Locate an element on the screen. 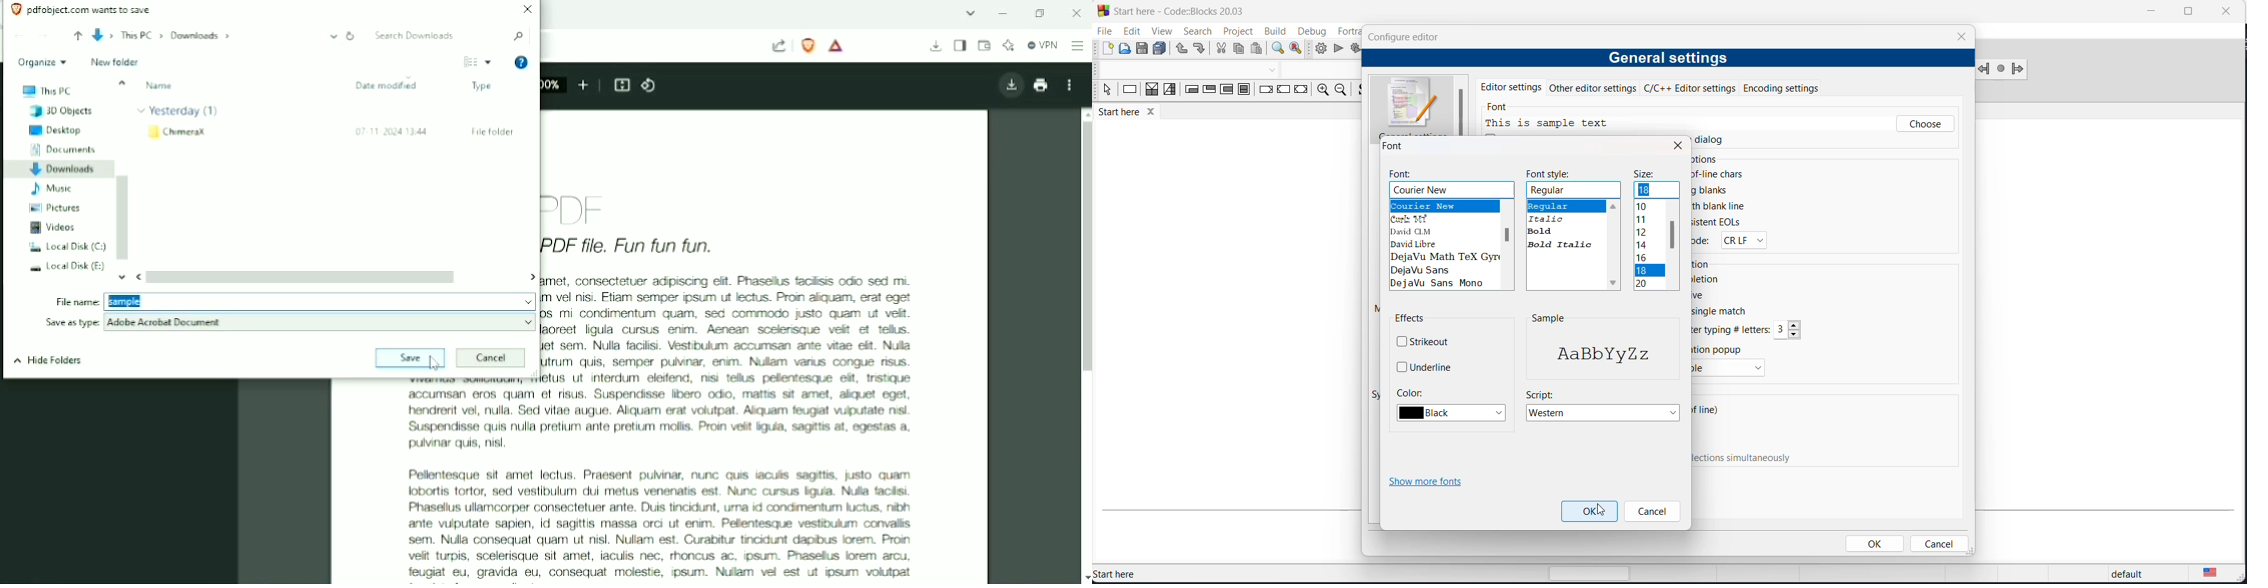 This screenshot has height=588, width=2268. of-line chars is located at coordinates (1721, 174).